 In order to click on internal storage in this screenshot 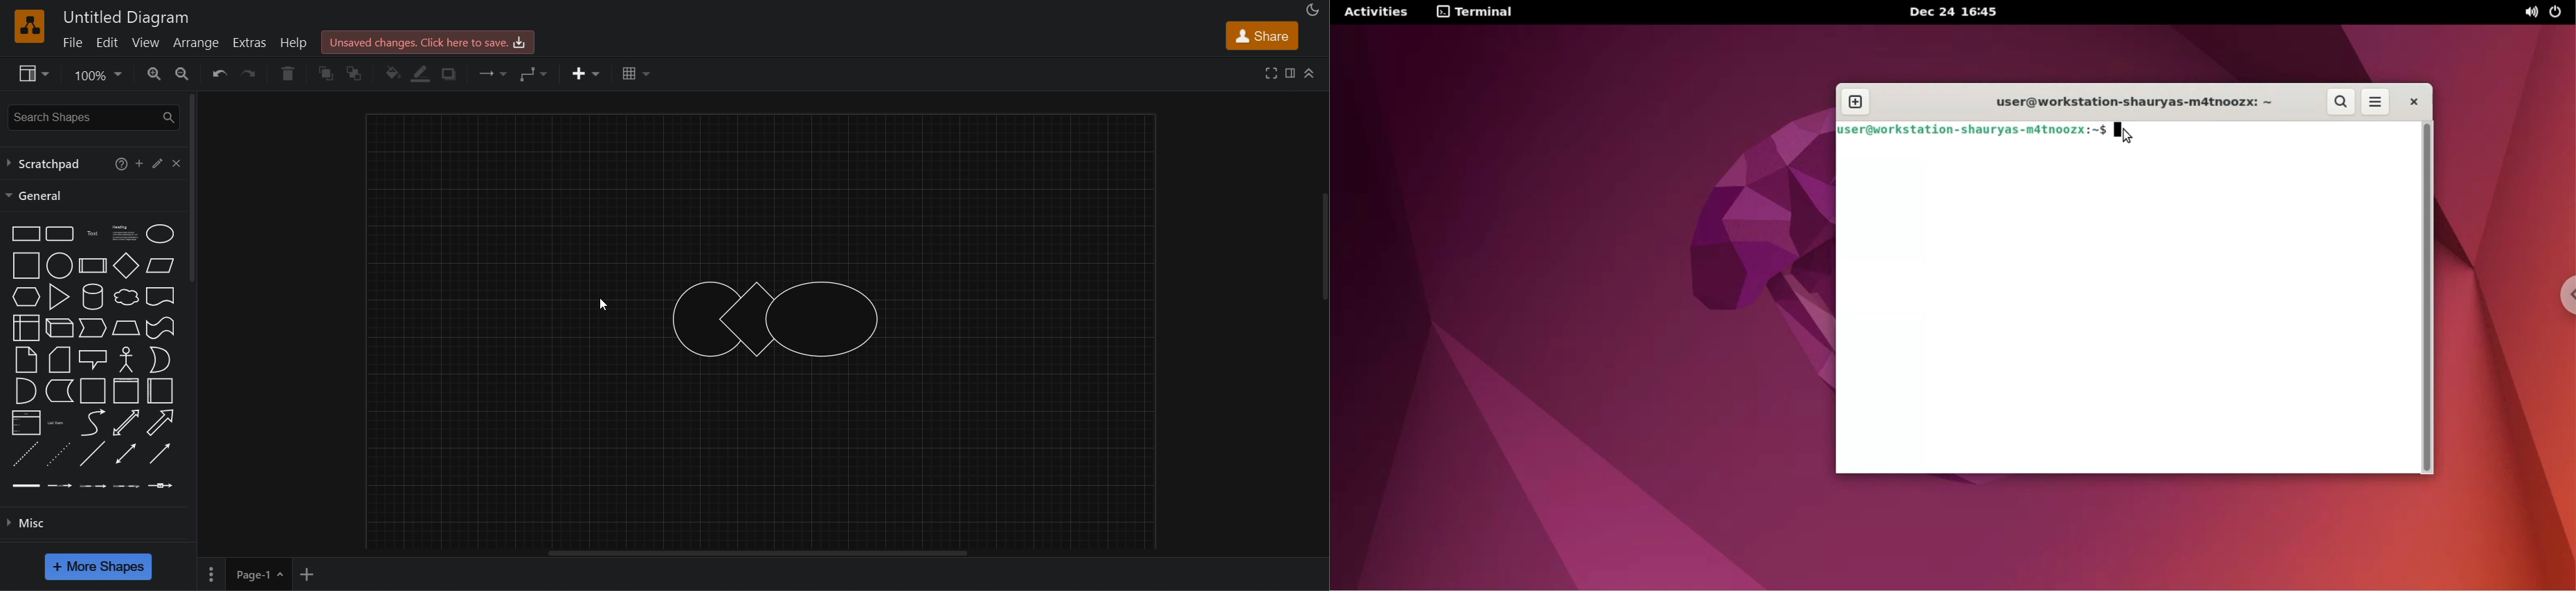, I will do `click(24, 328)`.